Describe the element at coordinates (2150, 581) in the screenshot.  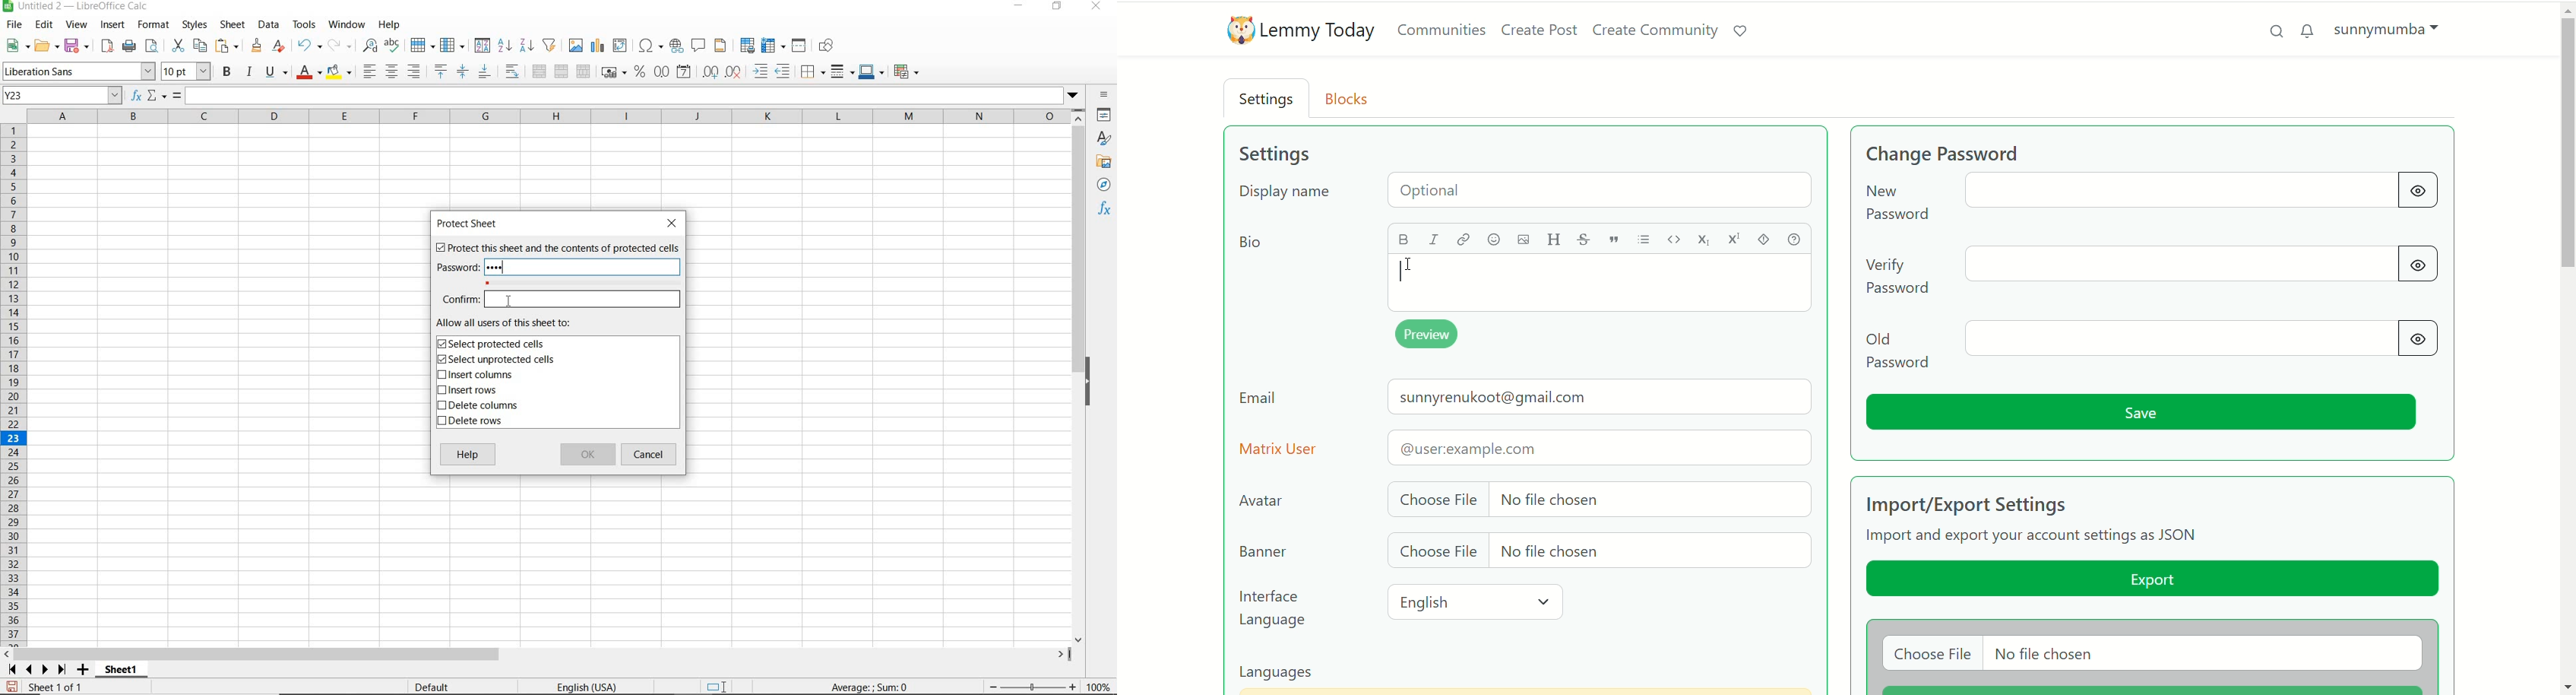
I see `export` at that location.